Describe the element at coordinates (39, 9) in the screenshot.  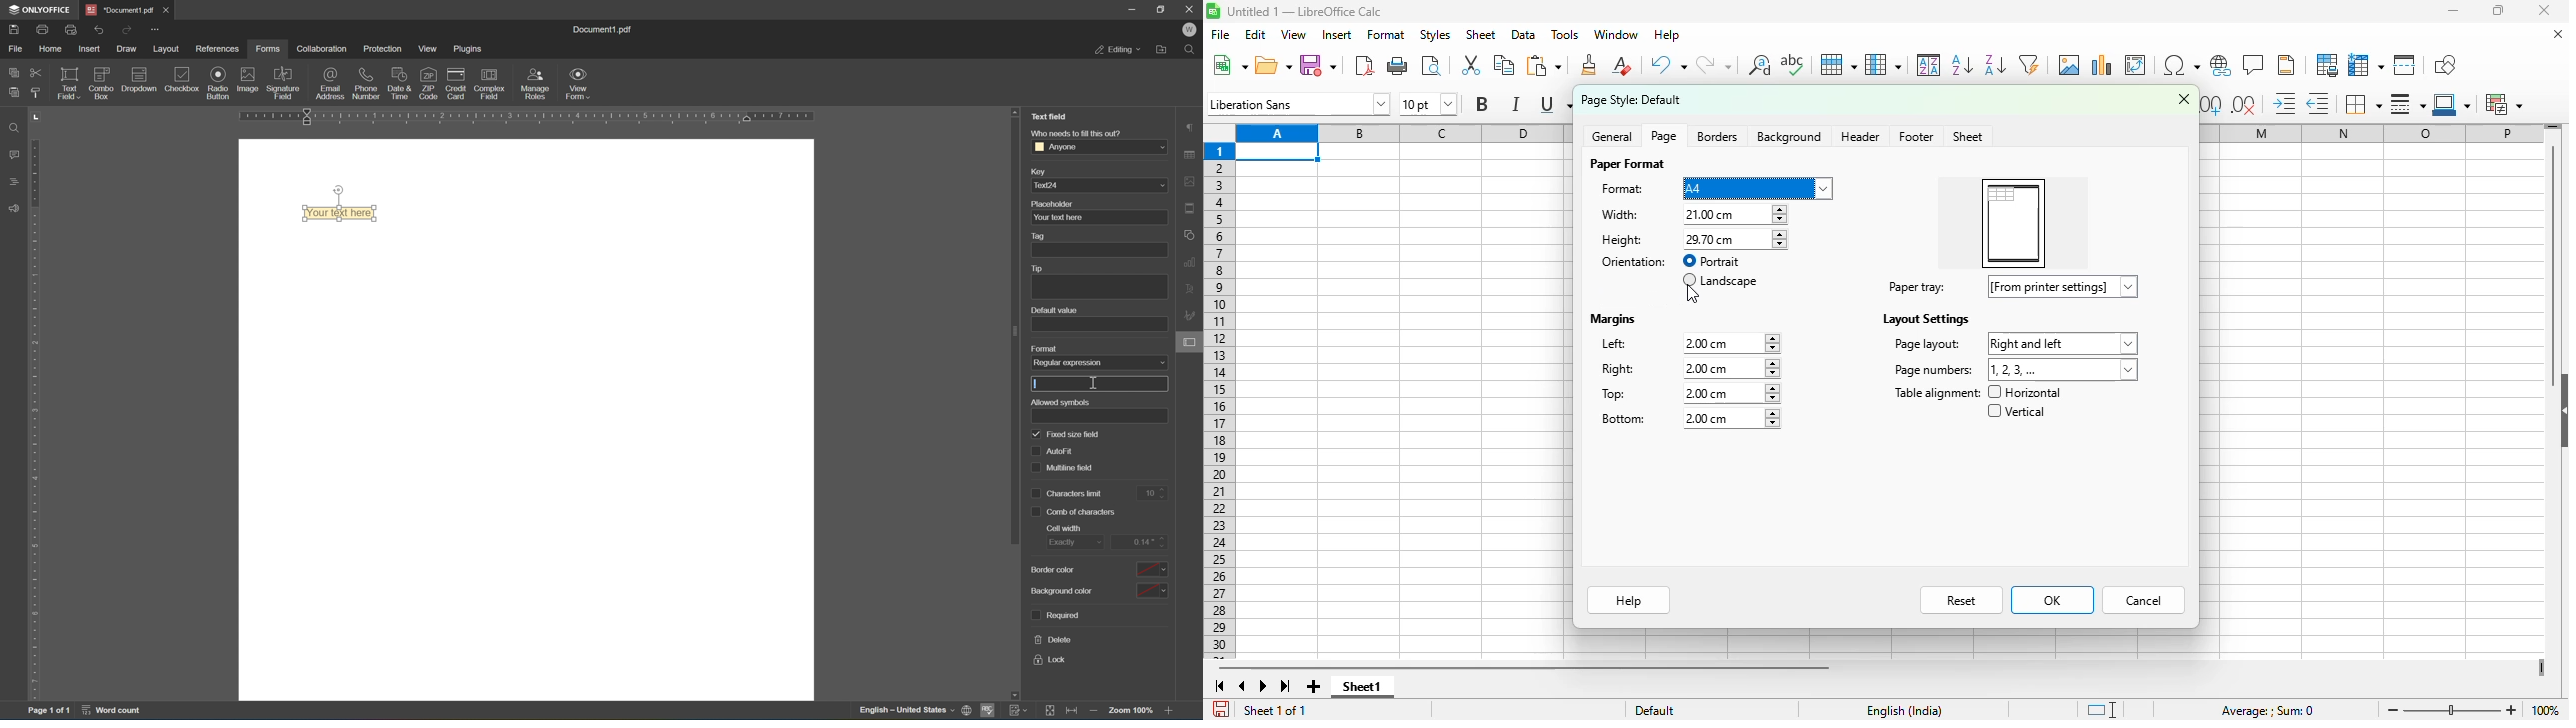
I see `ONLYOFFICE` at that location.